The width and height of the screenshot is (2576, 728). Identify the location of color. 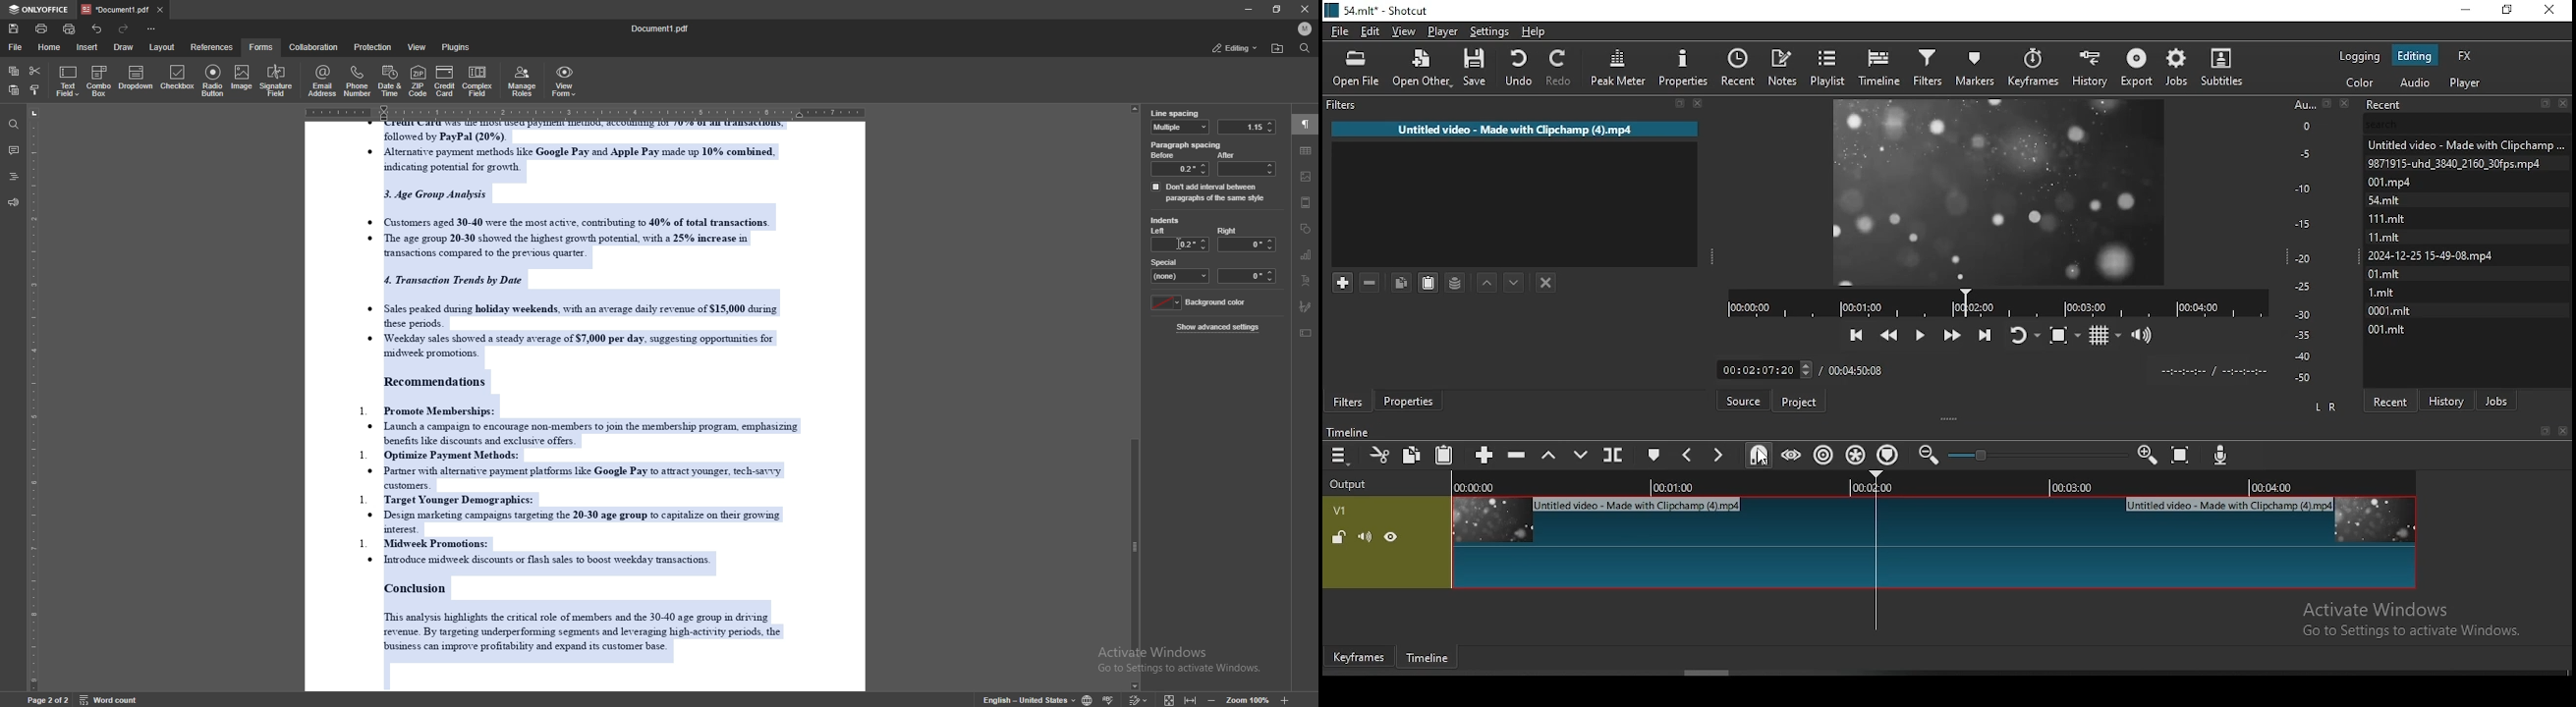
(2363, 82).